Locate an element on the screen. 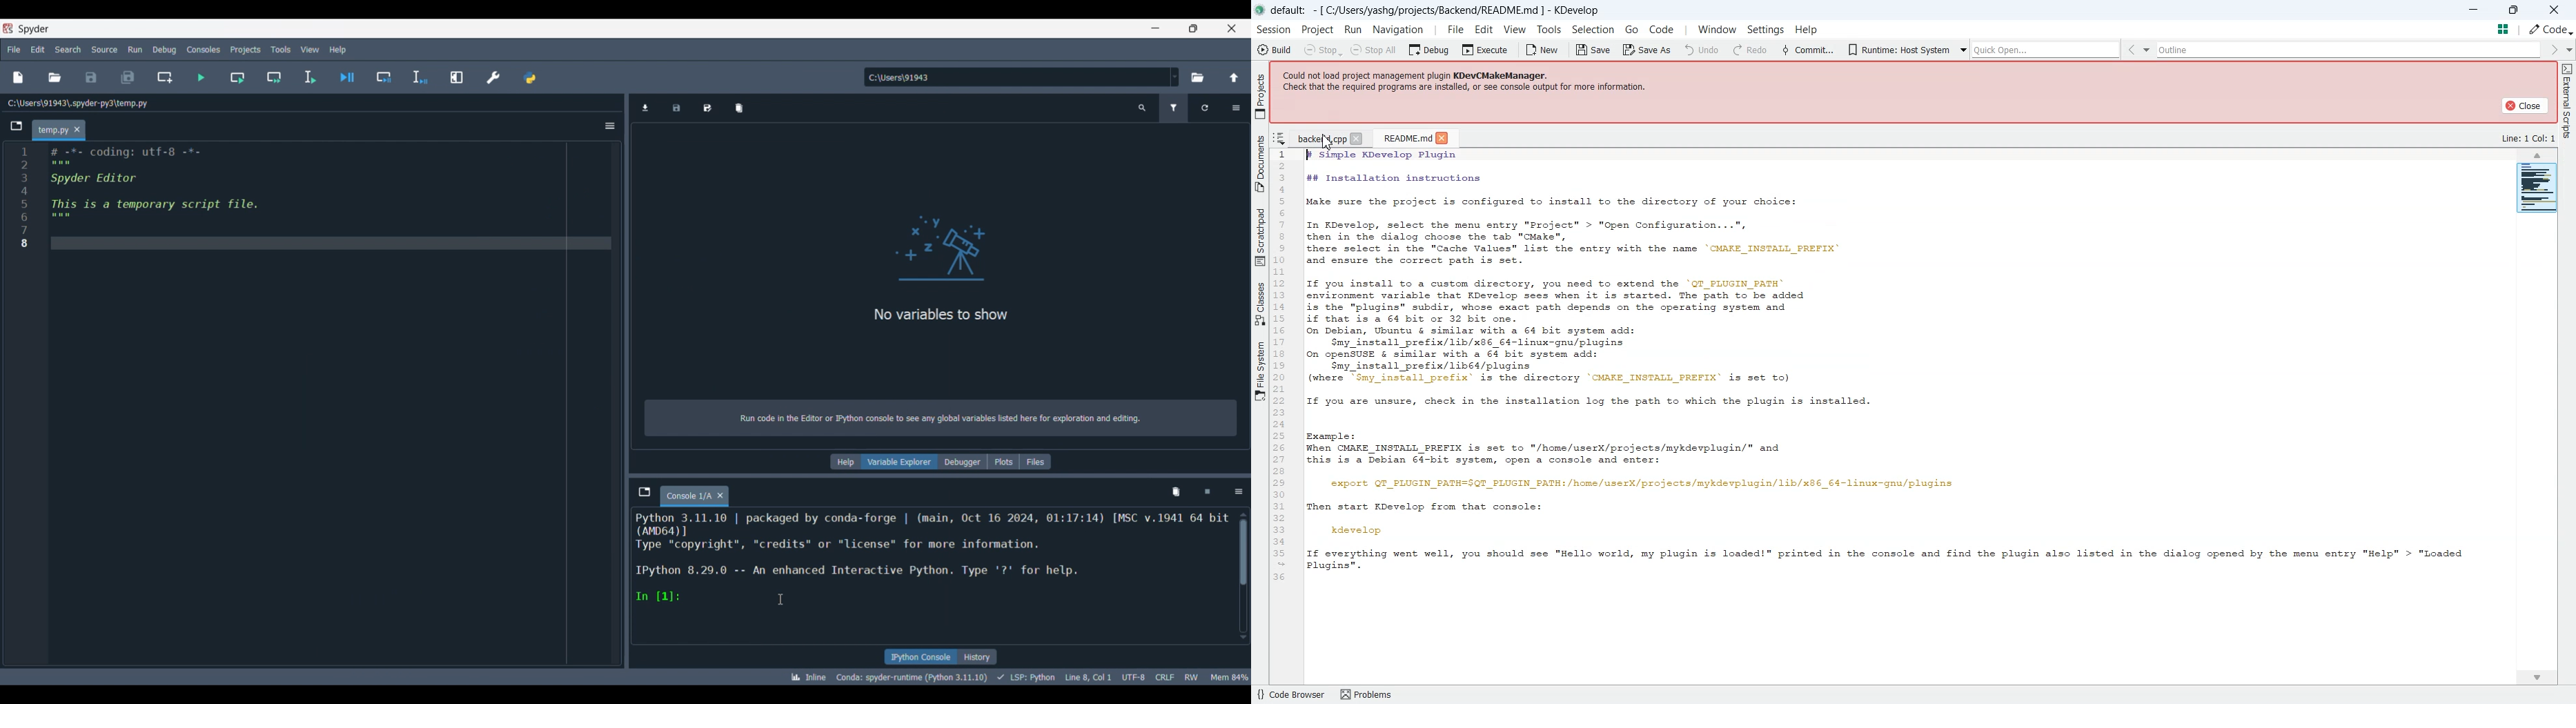 Image resolution: width=2576 pixels, height=728 pixels. Current tab is located at coordinates (52, 130).